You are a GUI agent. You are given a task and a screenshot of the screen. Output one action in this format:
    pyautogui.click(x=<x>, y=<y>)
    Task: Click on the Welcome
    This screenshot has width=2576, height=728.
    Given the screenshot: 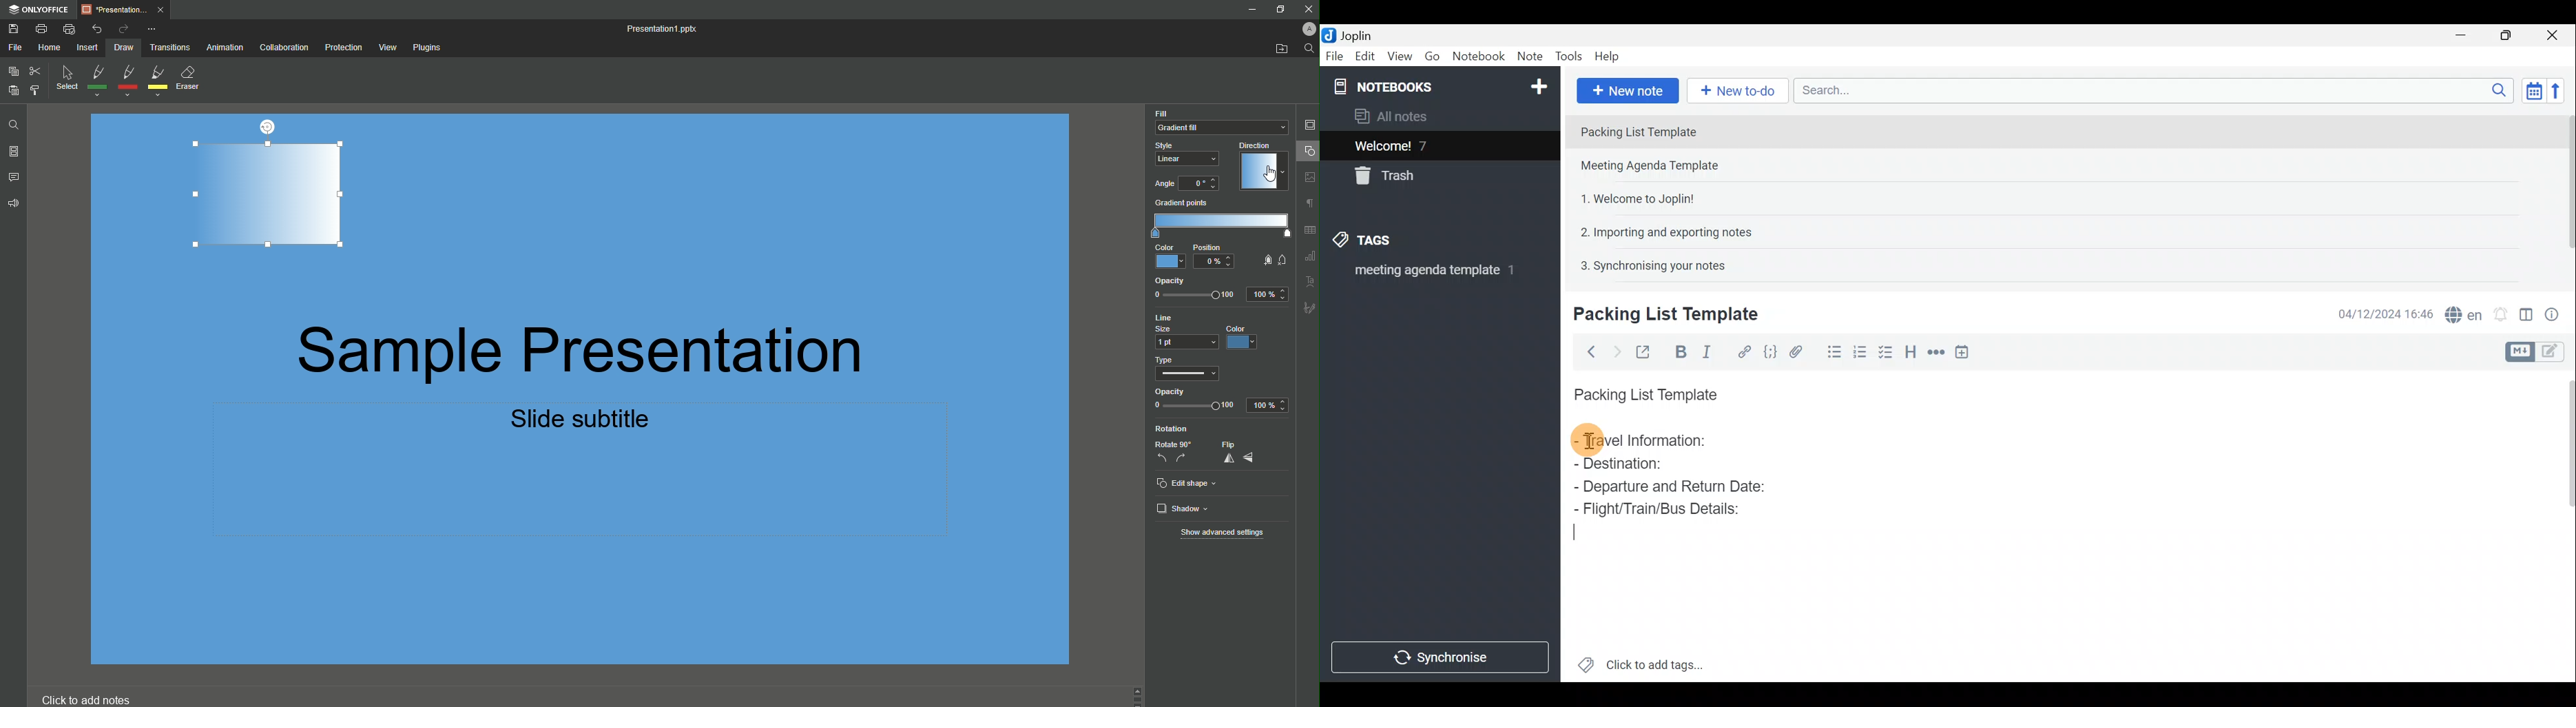 What is the action you would take?
    pyautogui.click(x=1420, y=145)
    